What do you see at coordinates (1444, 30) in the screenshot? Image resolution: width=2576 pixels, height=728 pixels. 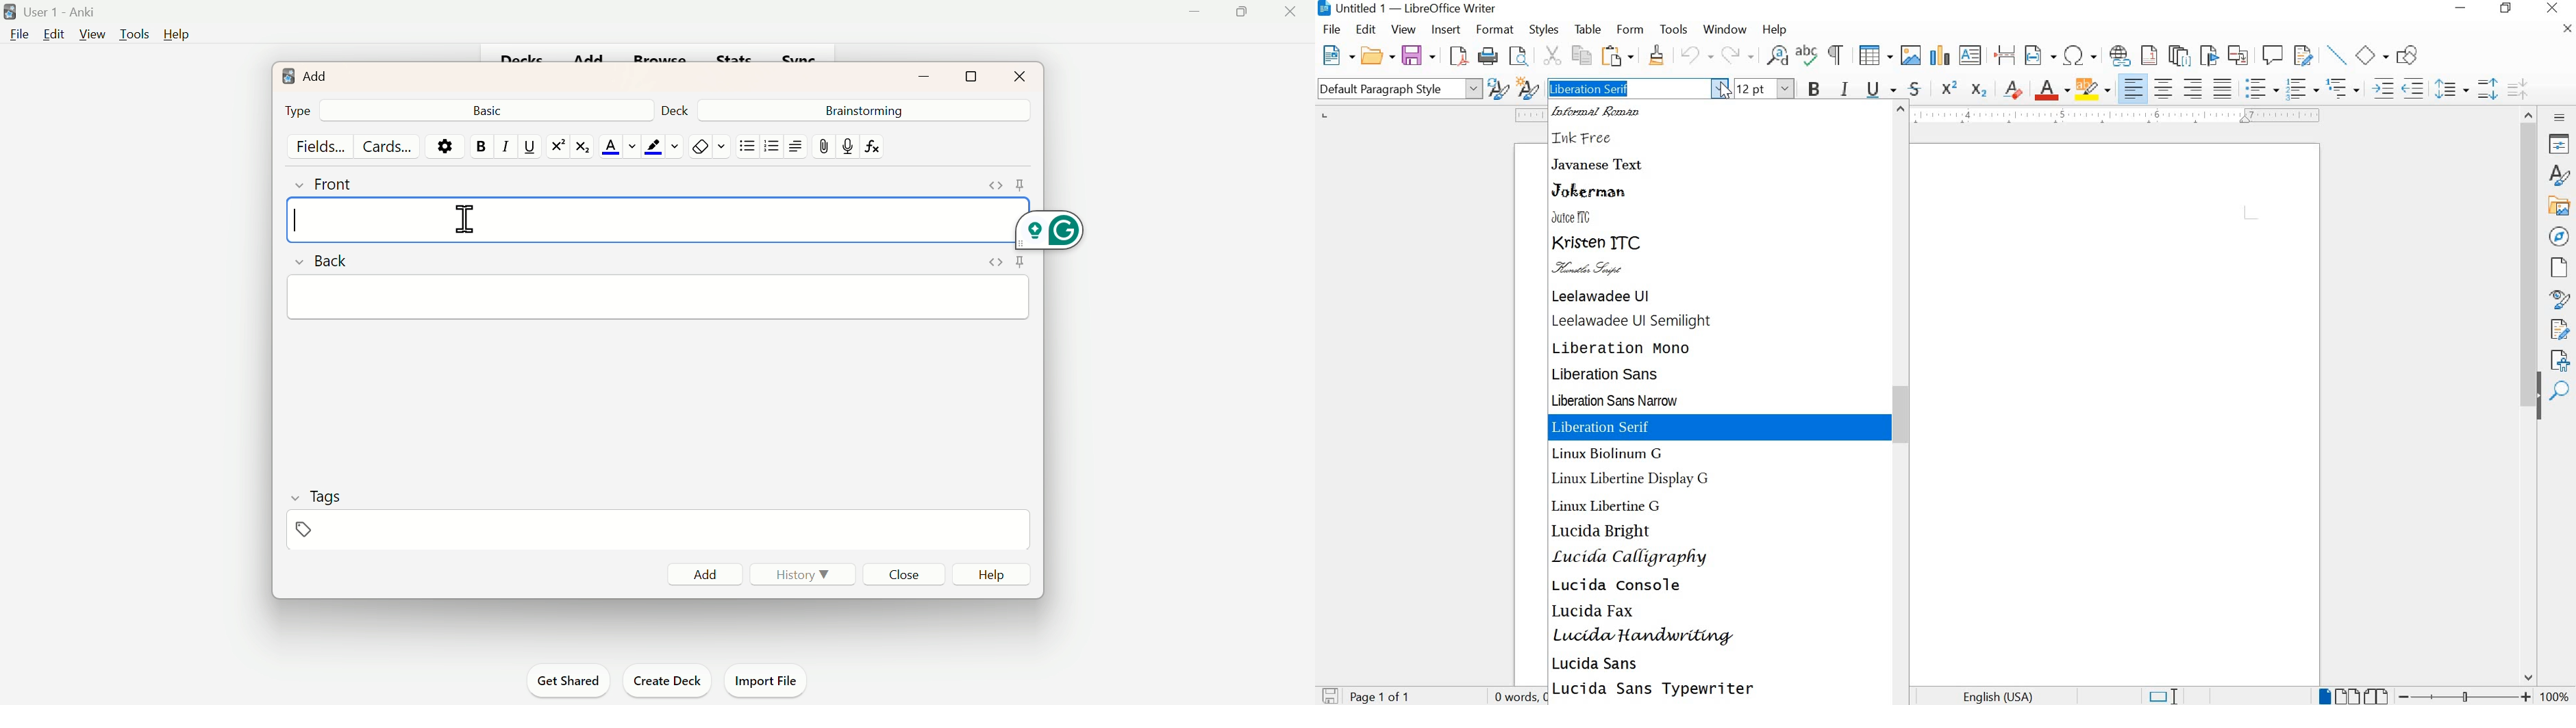 I see `INSERT` at bounding box center [1444, 30].